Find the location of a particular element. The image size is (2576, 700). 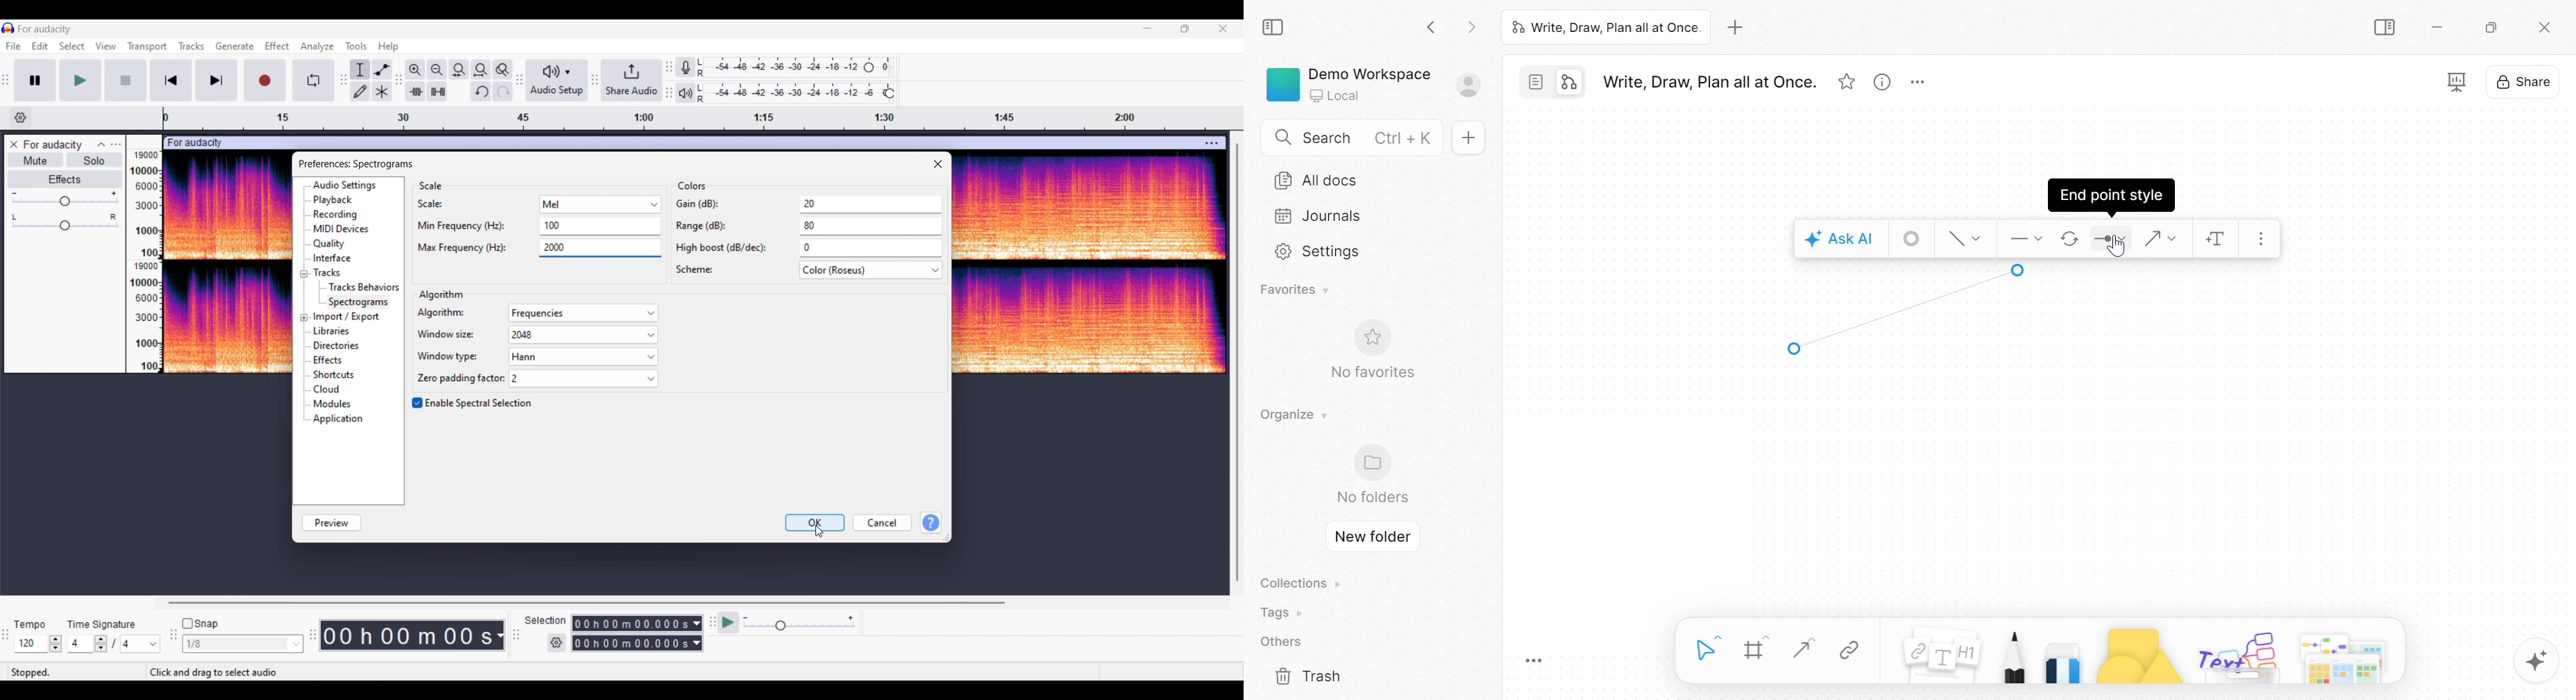

Analyze menu is located at coordinates (317, 47).